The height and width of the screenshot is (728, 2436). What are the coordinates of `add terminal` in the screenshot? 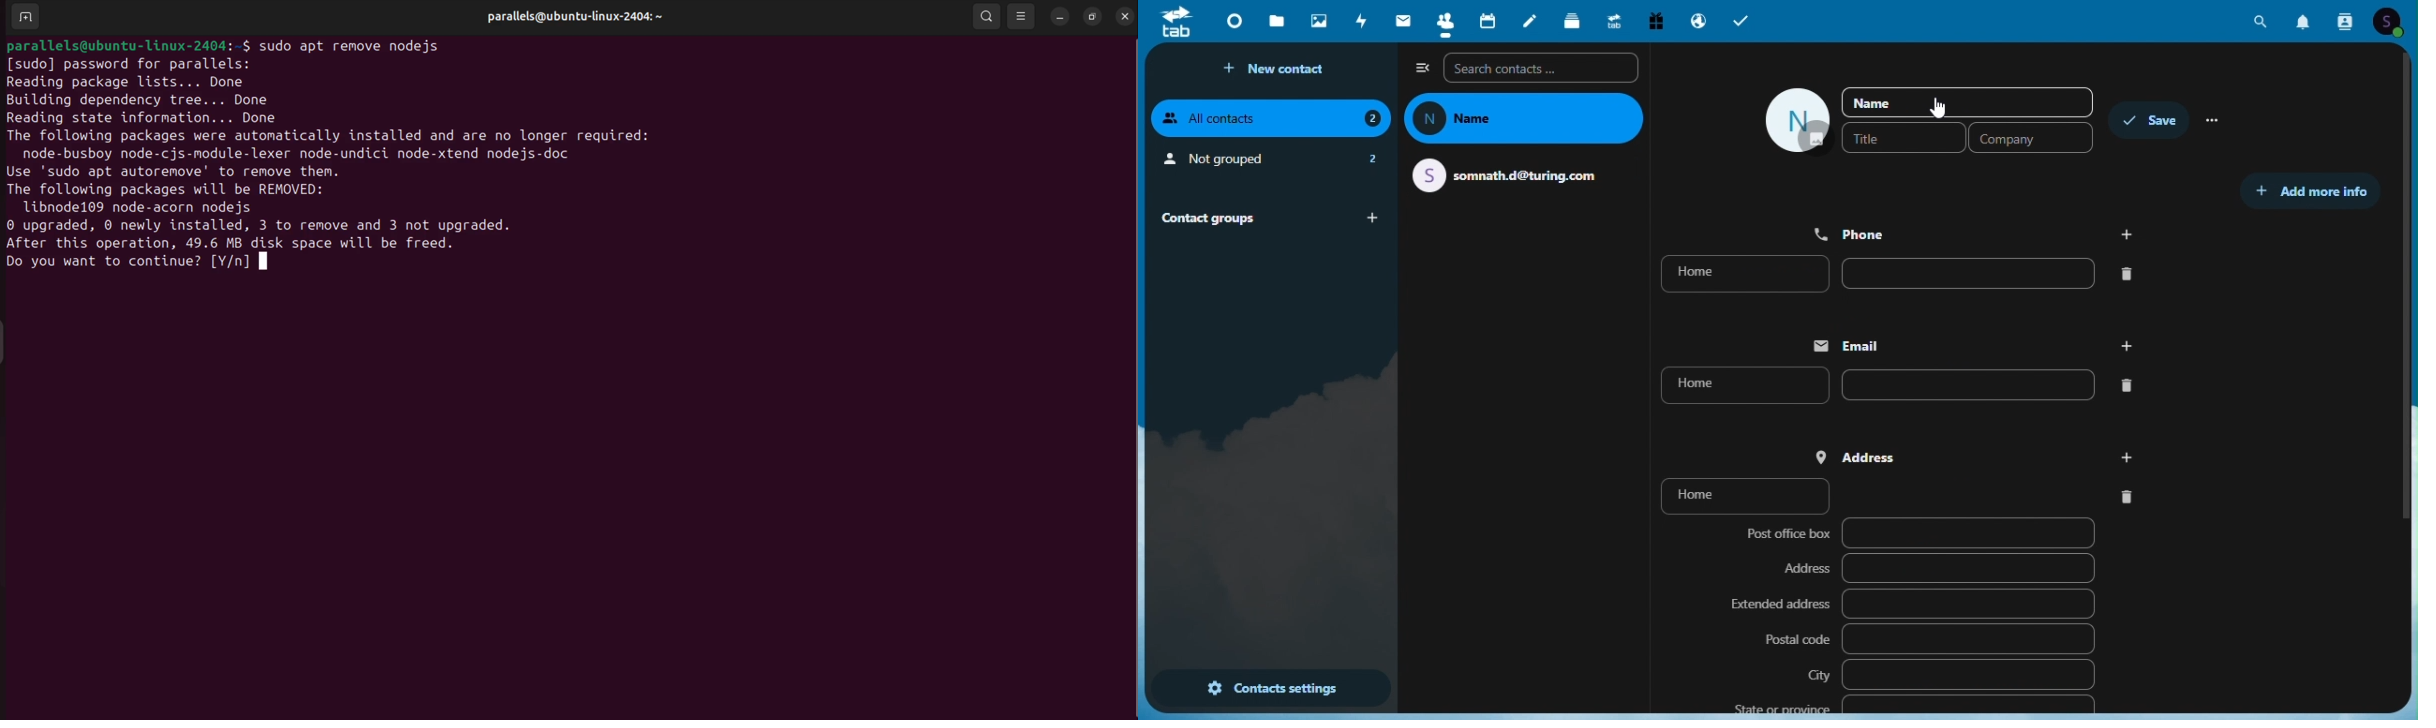 It's located at (24, 17).